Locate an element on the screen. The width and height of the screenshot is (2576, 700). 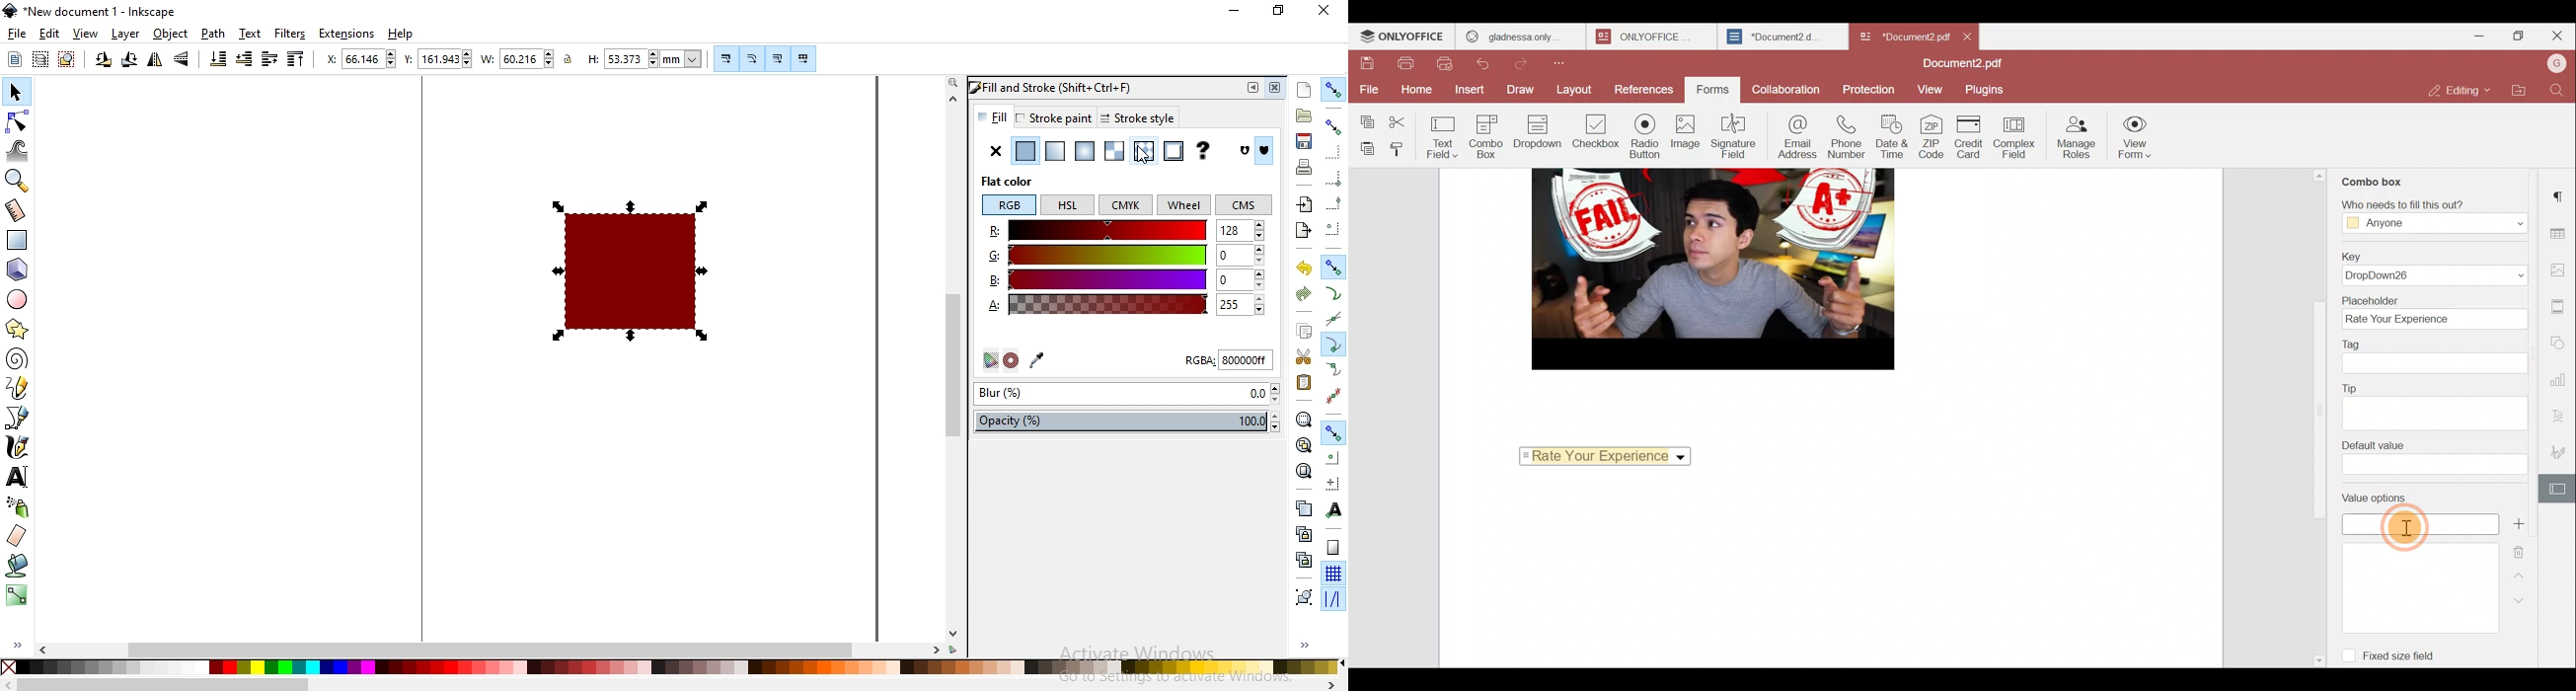
Image is located at coordinates (1686, 134).